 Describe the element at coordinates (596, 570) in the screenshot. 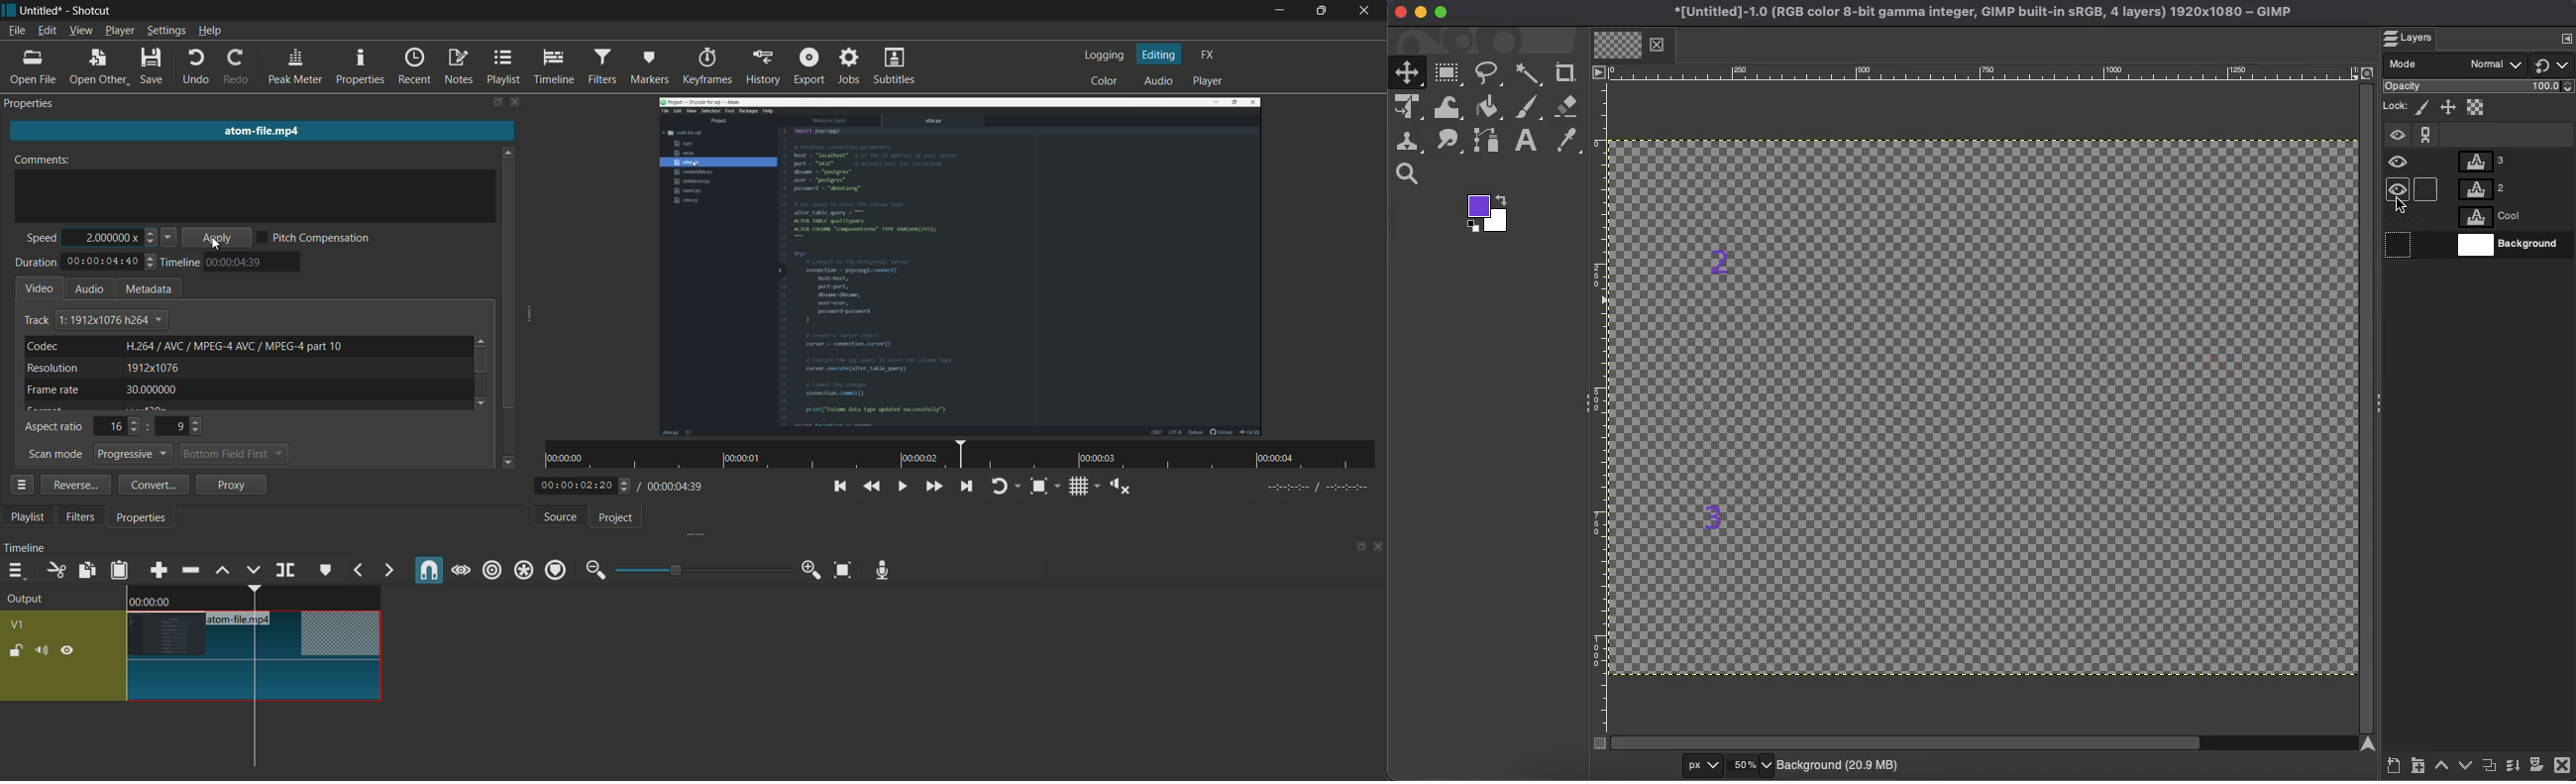

I see `zoom out` at that location.